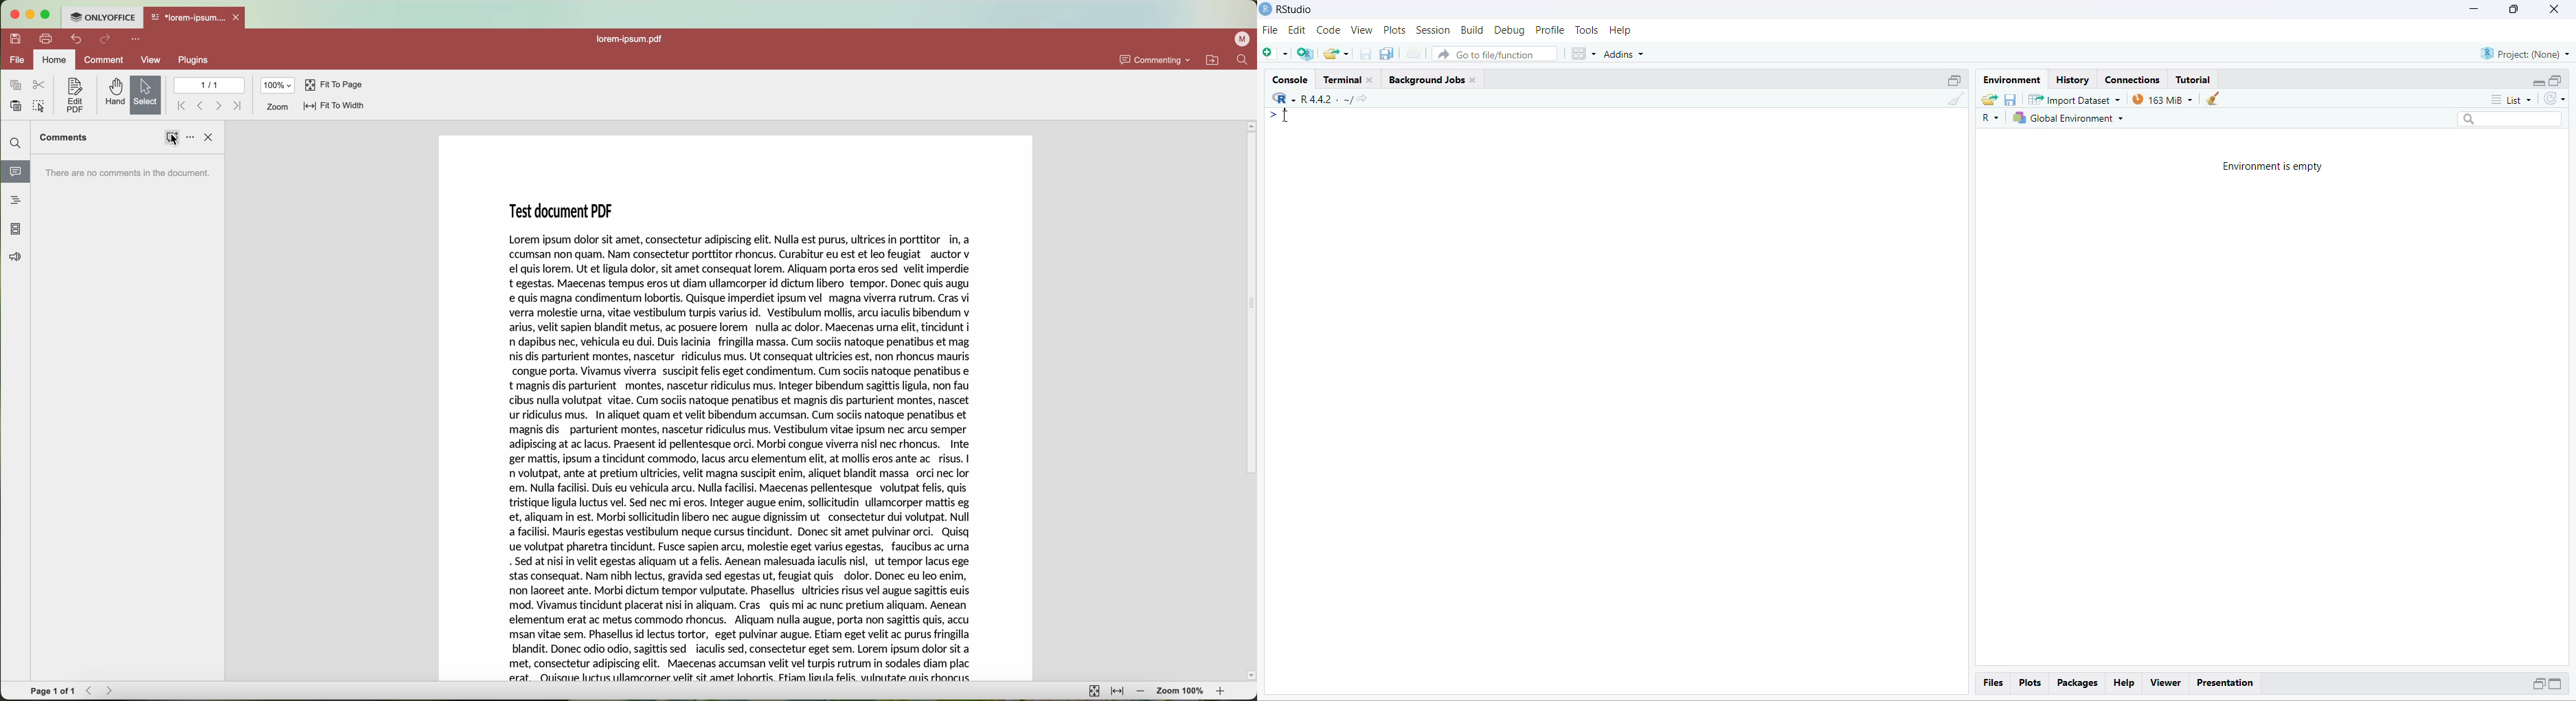  I want to click on refresh, so click(2555, 99).